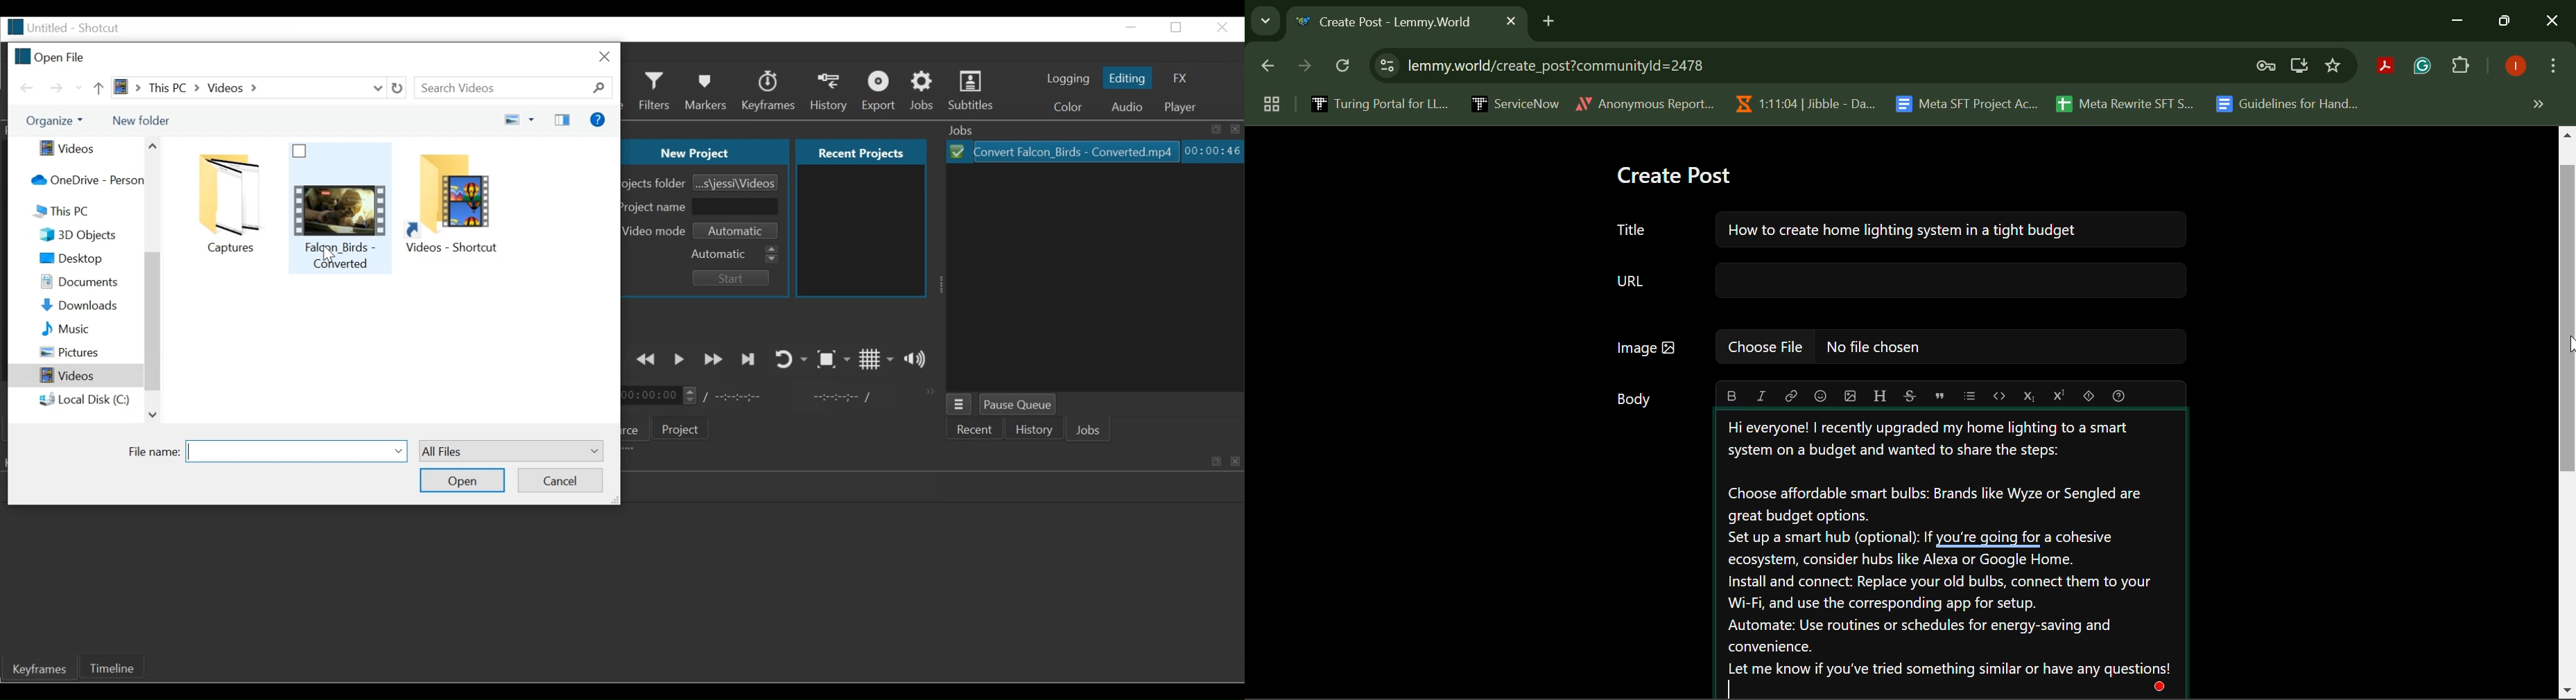 This screenshot has height=700, width=2576. What do you see at coordinates (737, 208) in the screenshot?
I see `Project Name Field` at bounding box center [737, 208].